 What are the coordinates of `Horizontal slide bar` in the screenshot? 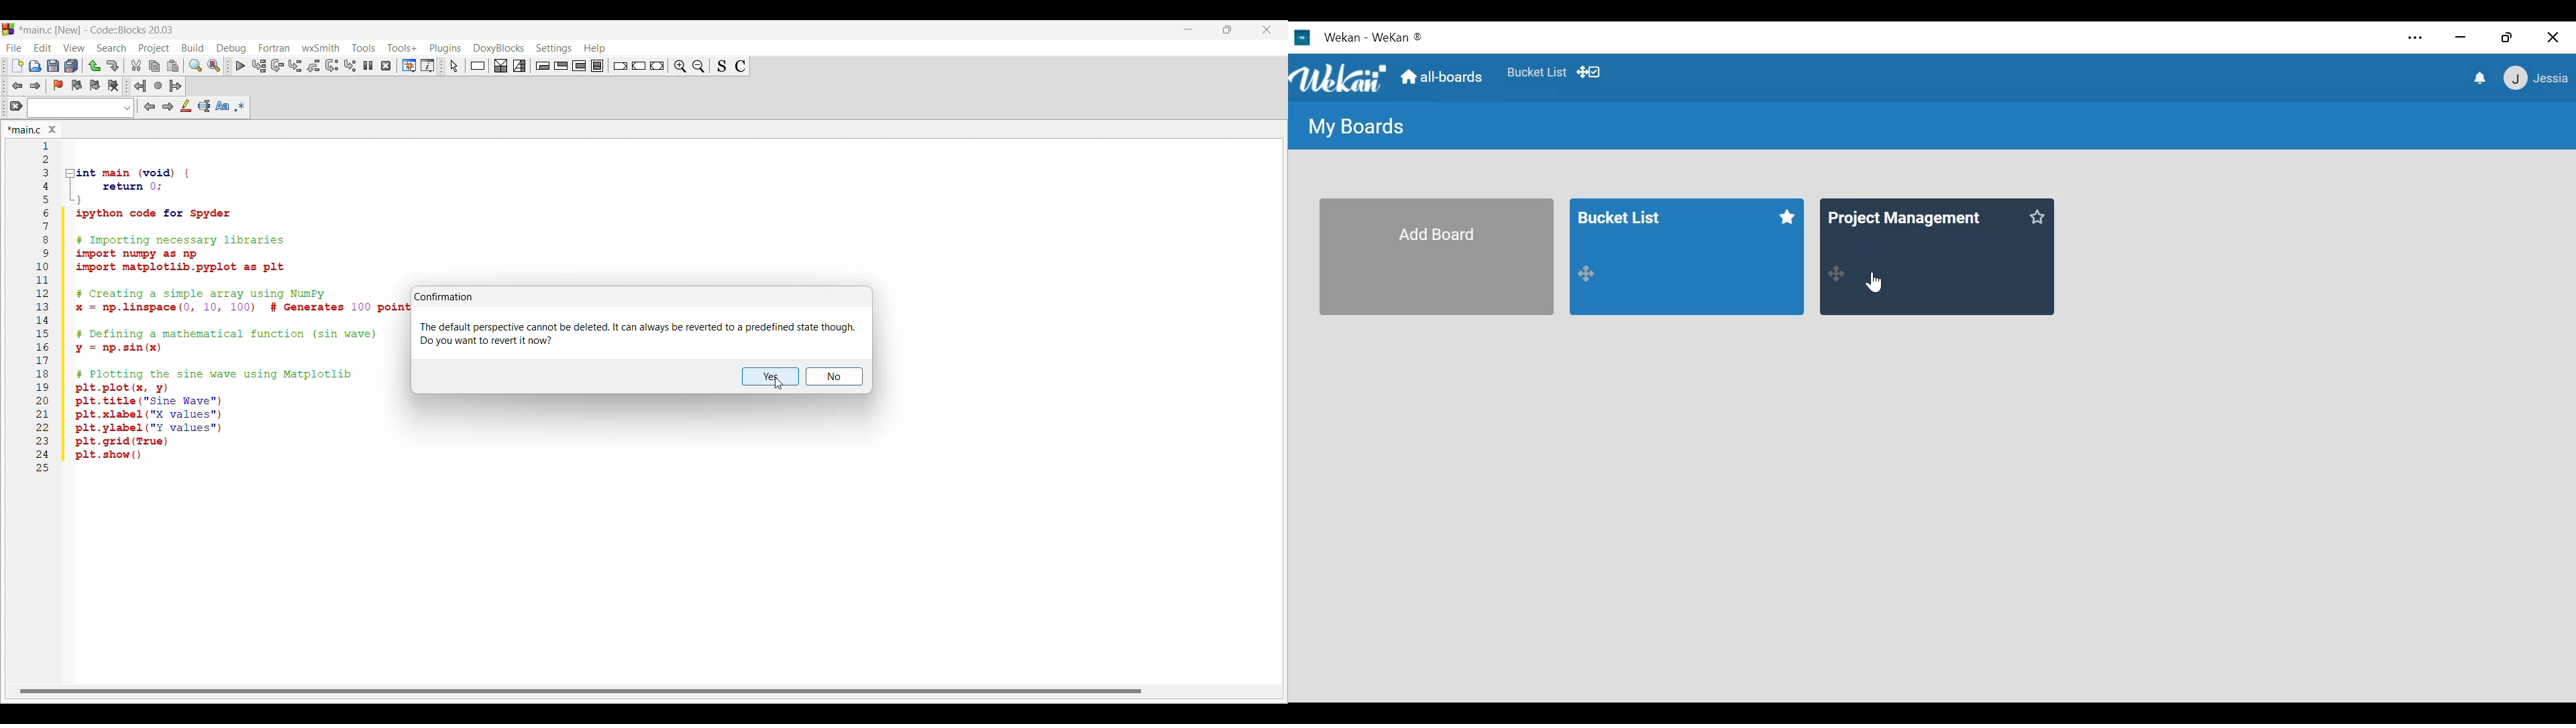 It's located at (580, 692).